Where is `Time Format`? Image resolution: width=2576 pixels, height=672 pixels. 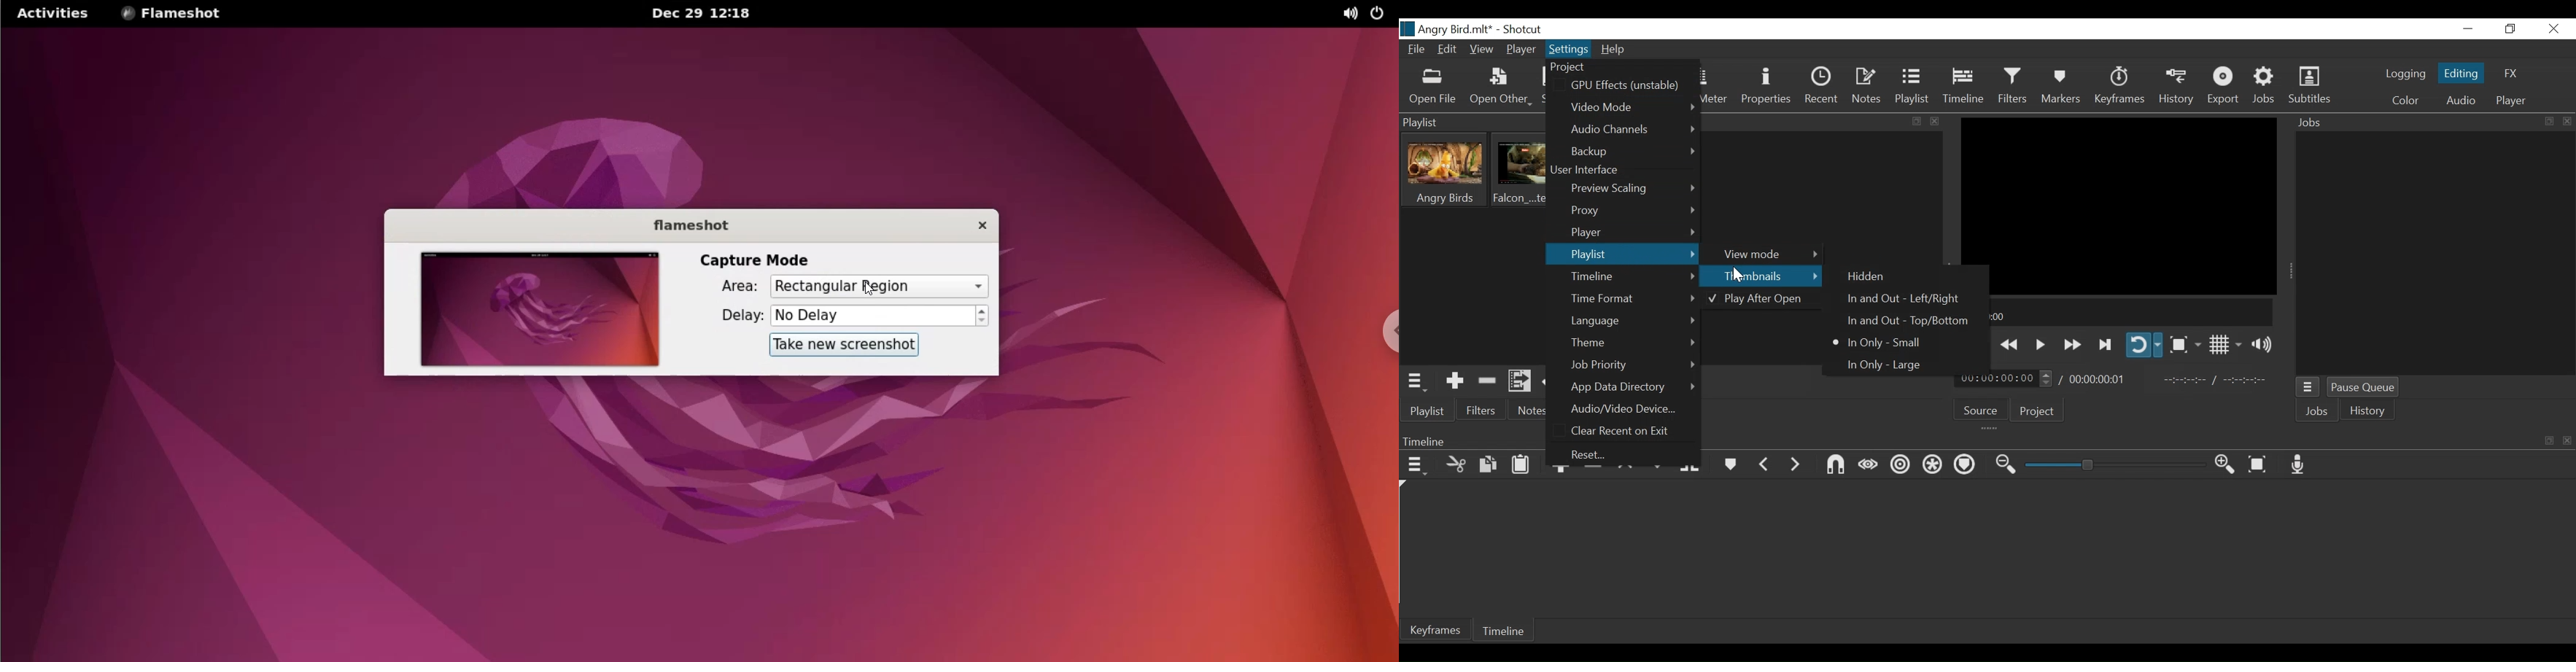
Time Format is located at coordinates (1632, 299).